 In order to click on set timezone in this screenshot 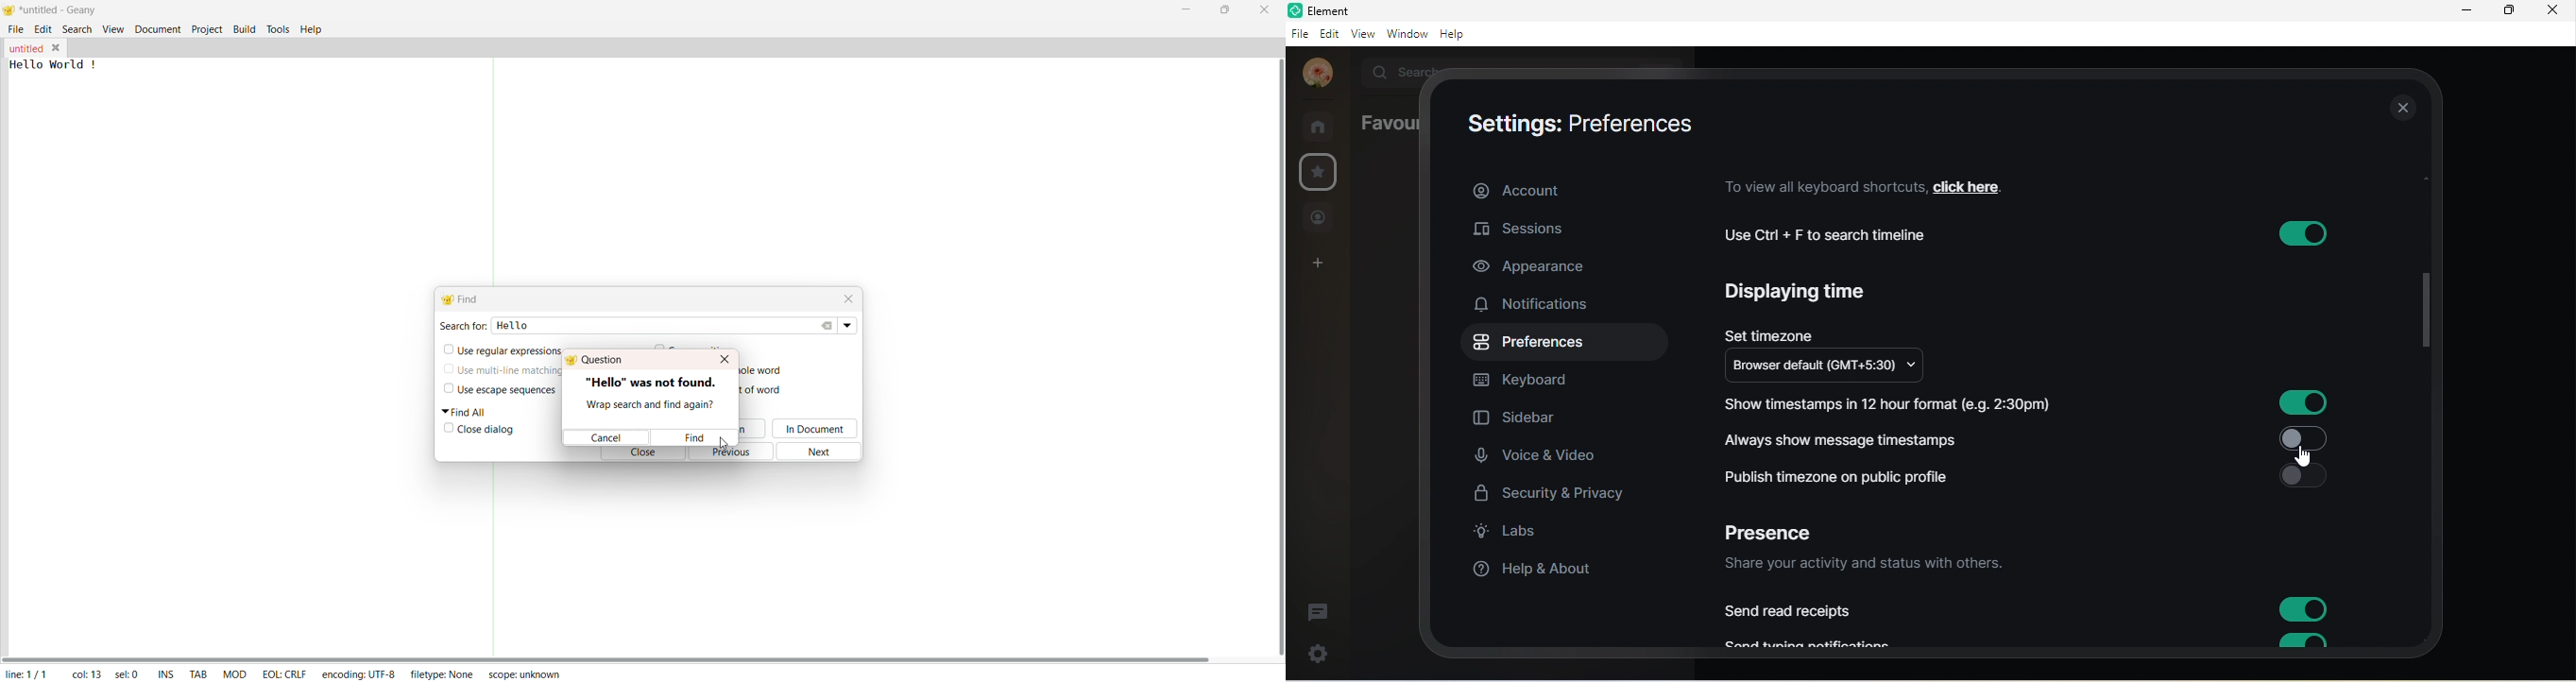, I will do `click(1770, 332)`.